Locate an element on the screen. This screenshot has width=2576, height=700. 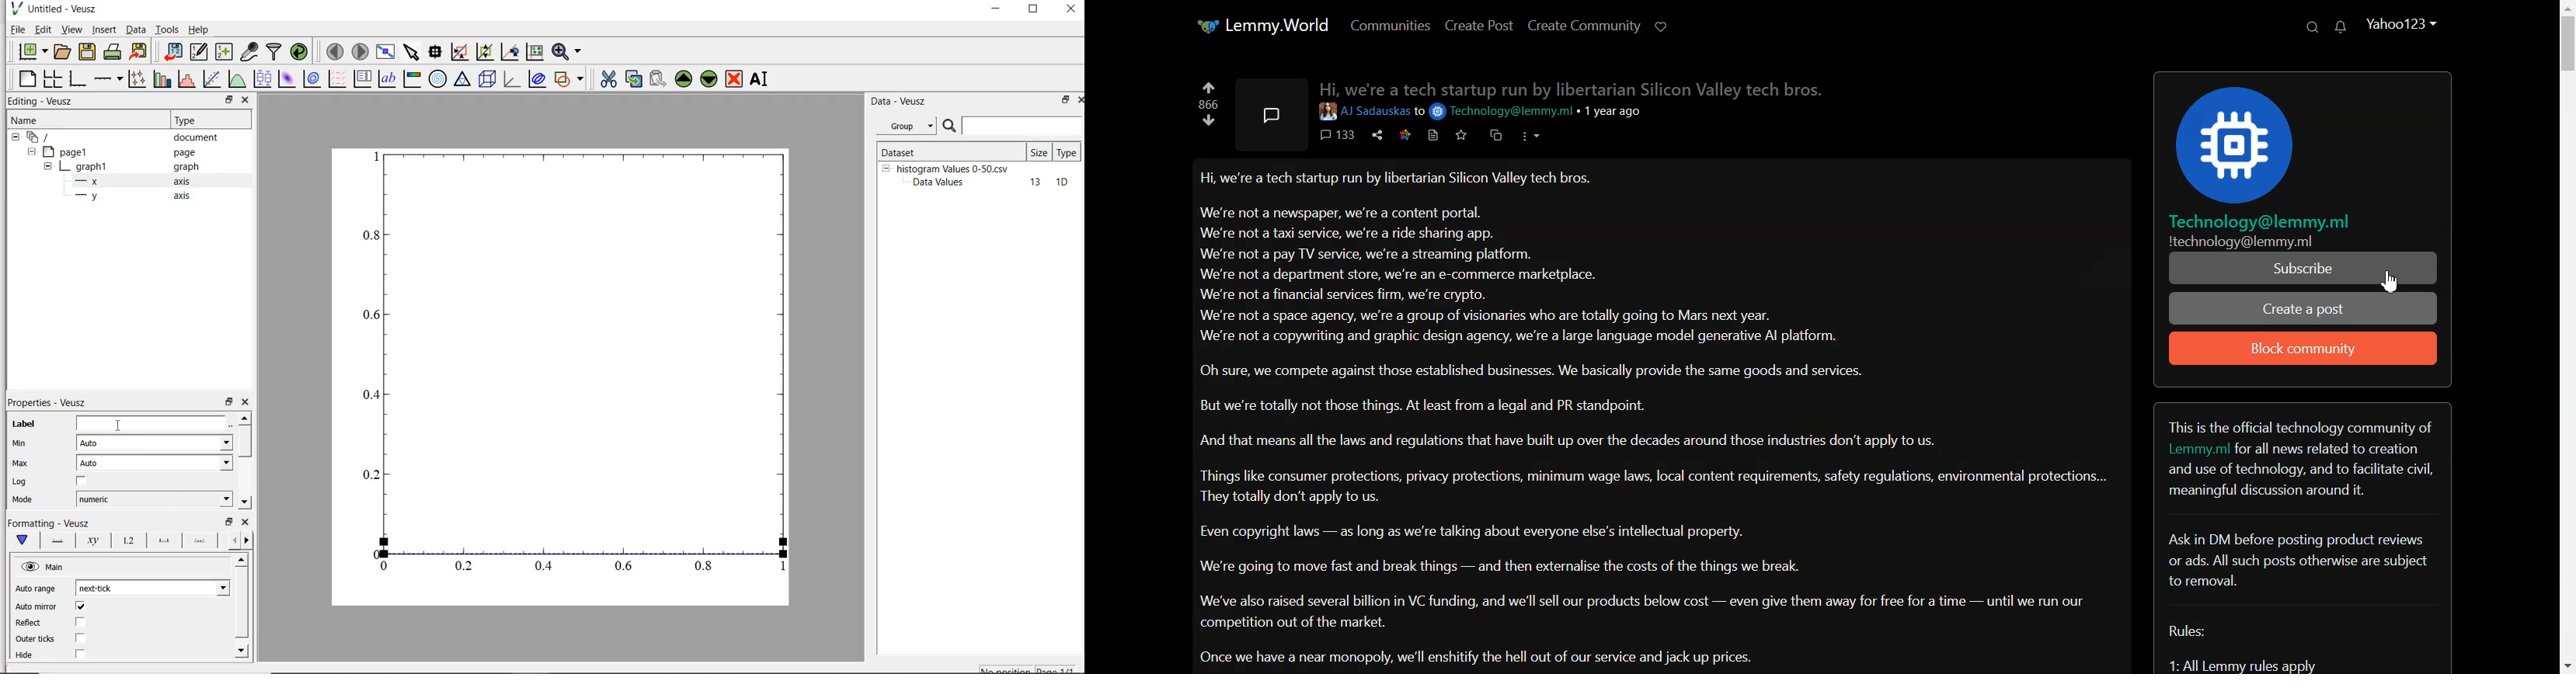
close is located at coordinates (248, 402).